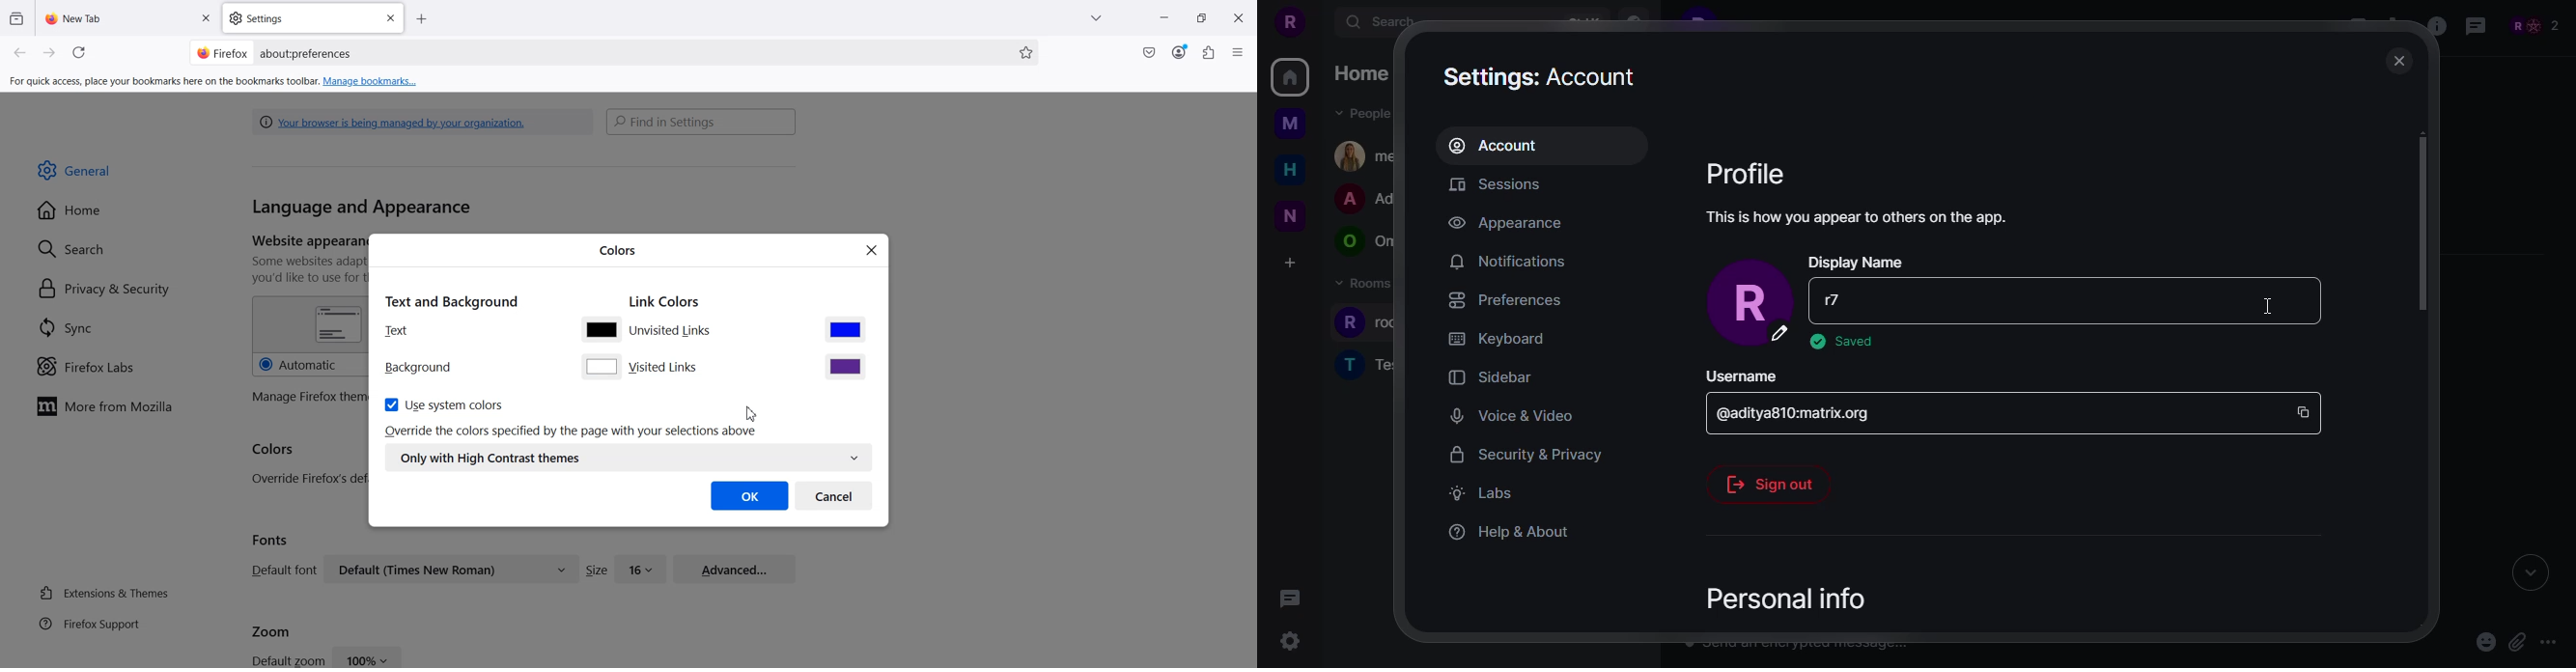  What do you see at coordinates (1511, 414) in the screenshot?
I see `voice` at bounding box center [1511, 414].